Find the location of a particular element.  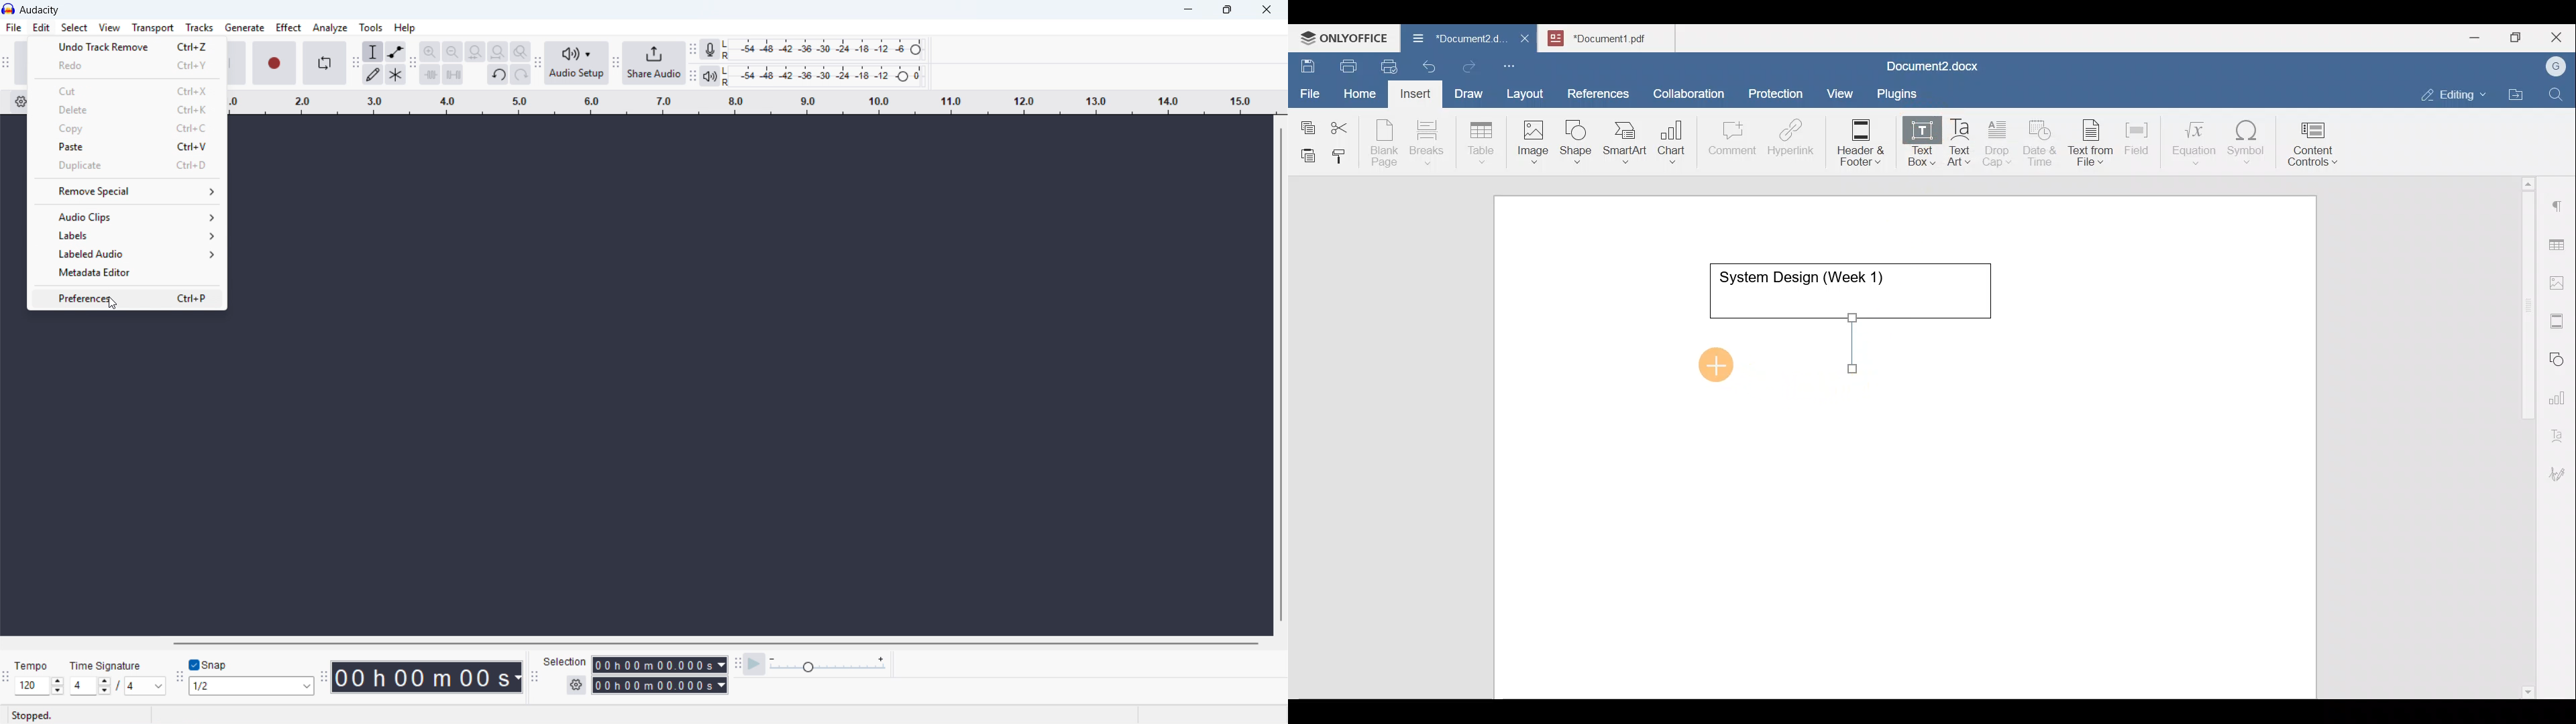

Field is located at coordinates (2137, 136).